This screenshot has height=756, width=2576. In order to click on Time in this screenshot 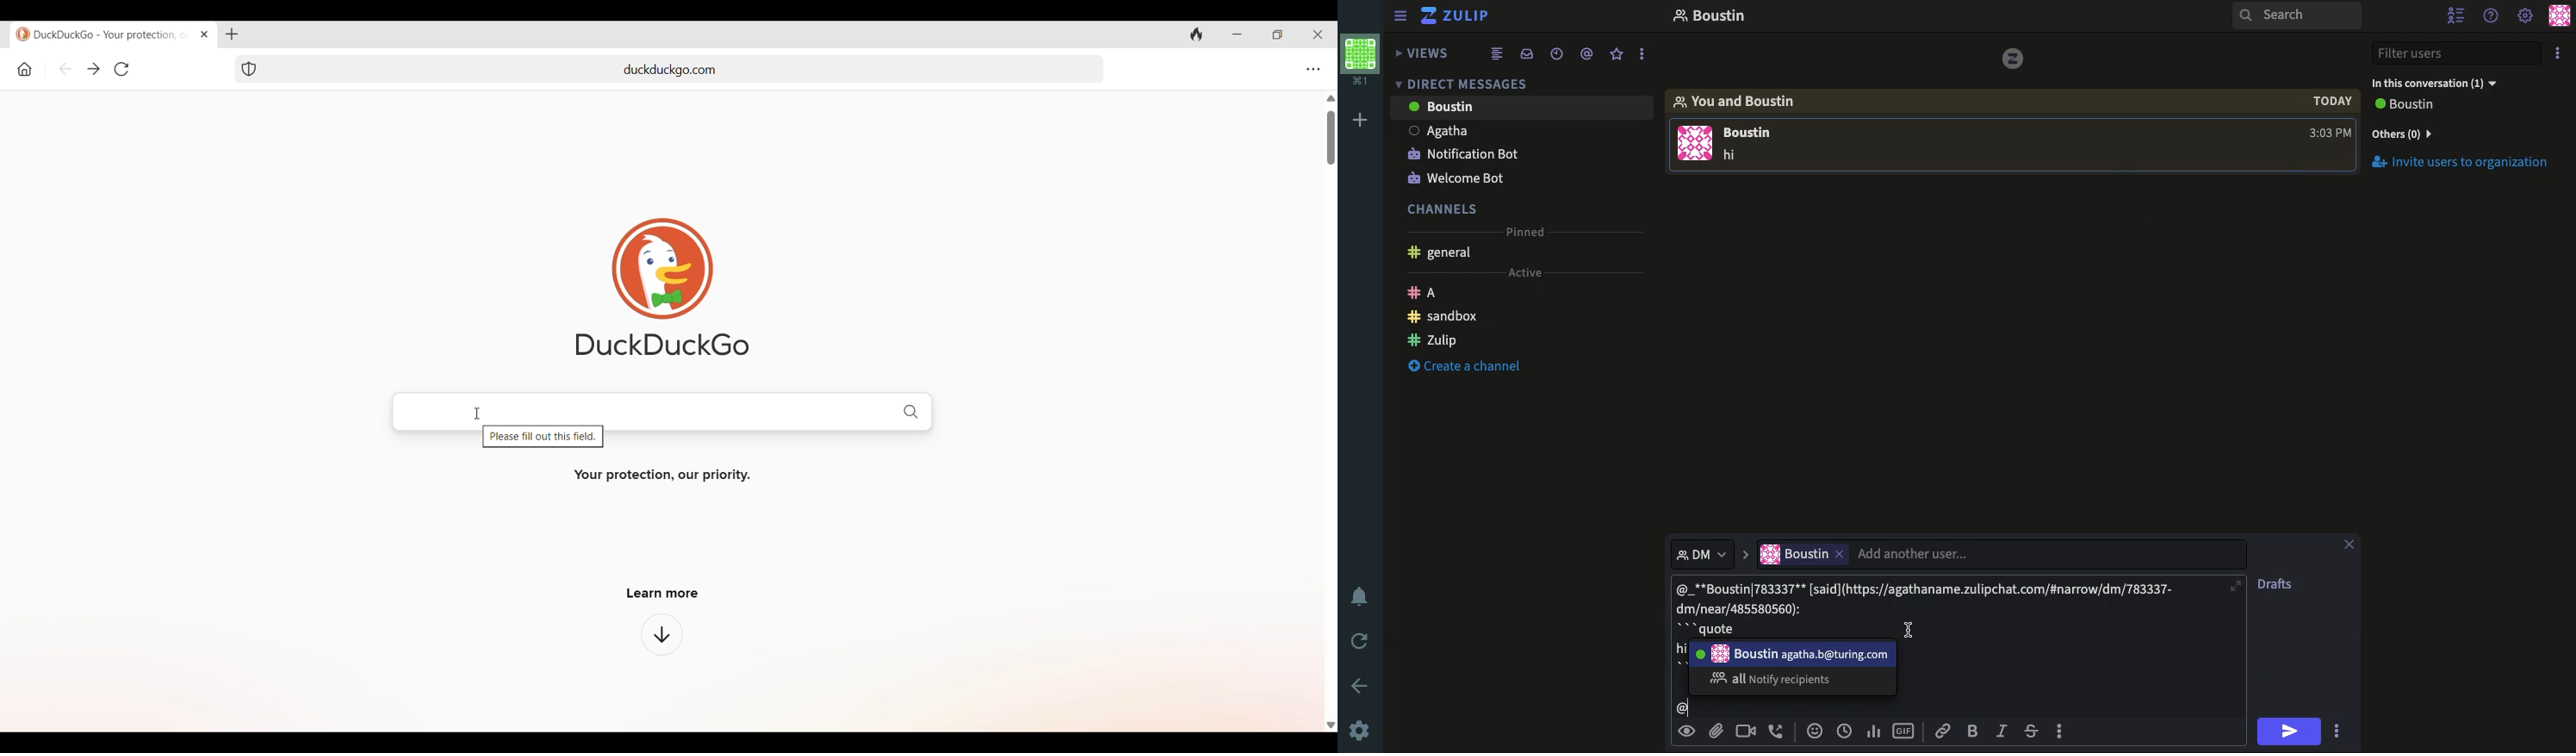, I will do `click(1845, 731)`.